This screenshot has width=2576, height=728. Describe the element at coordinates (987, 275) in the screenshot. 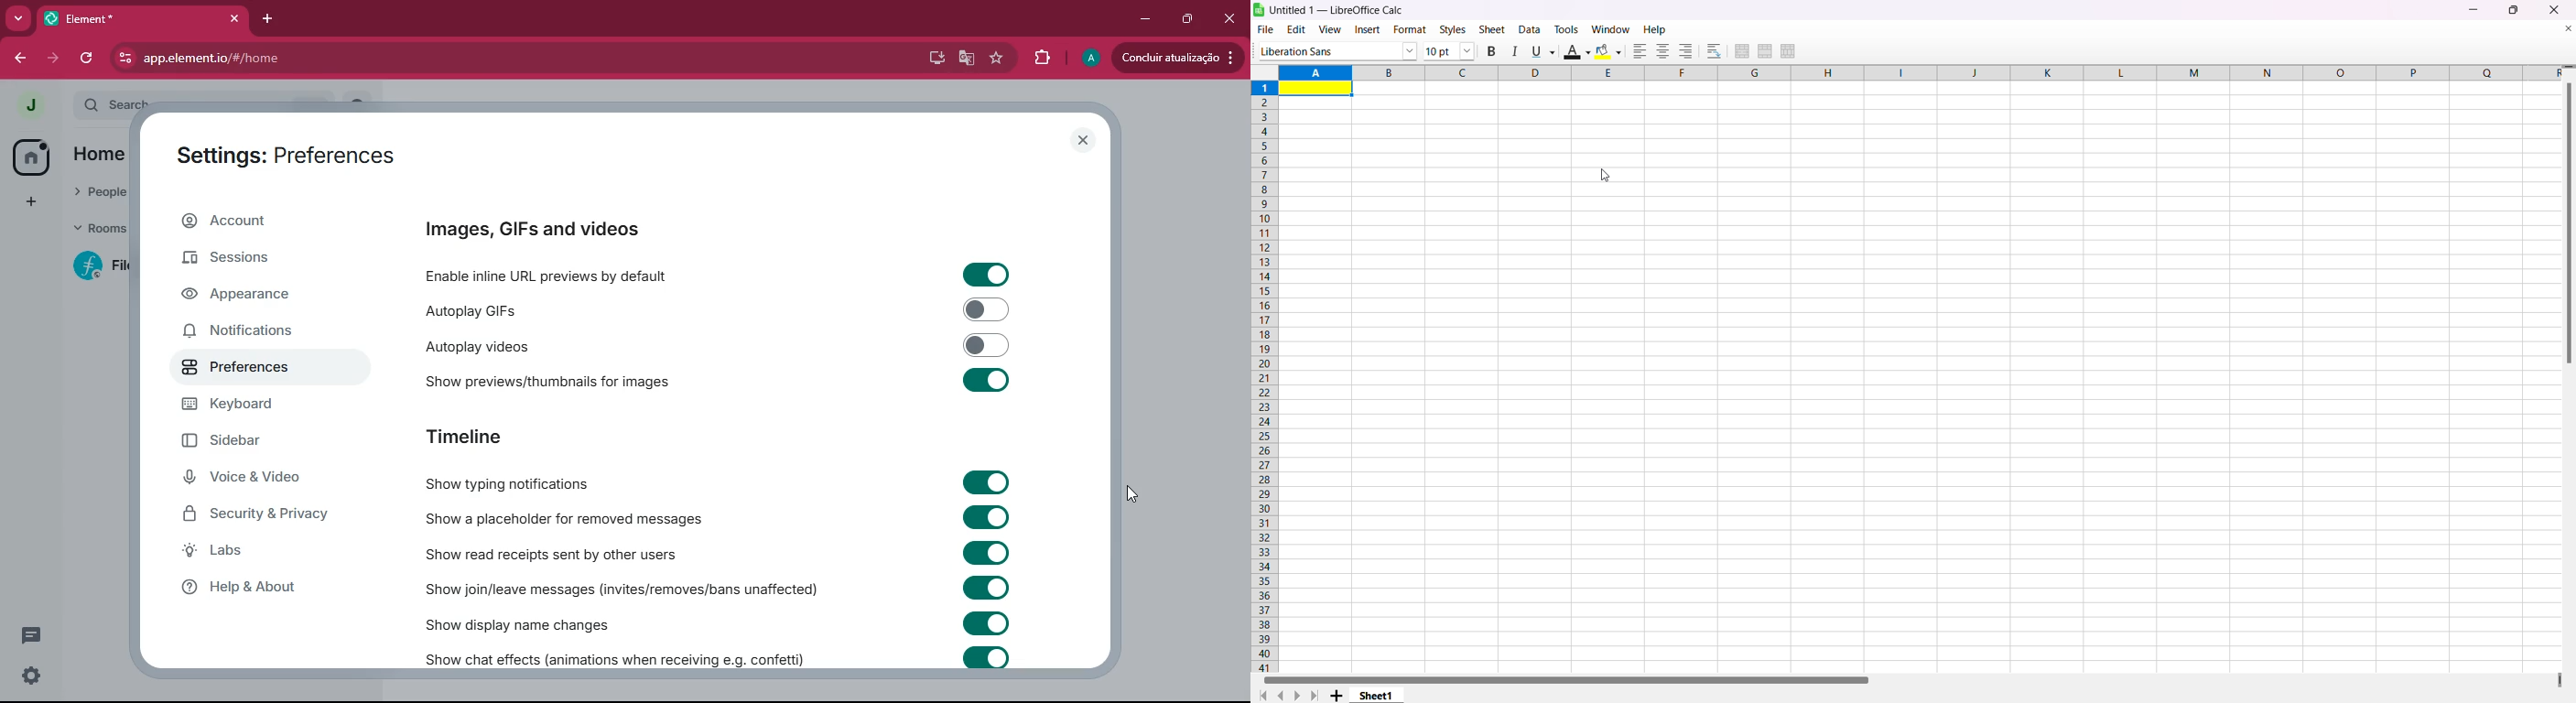

I see `toggle on/off` at that location.